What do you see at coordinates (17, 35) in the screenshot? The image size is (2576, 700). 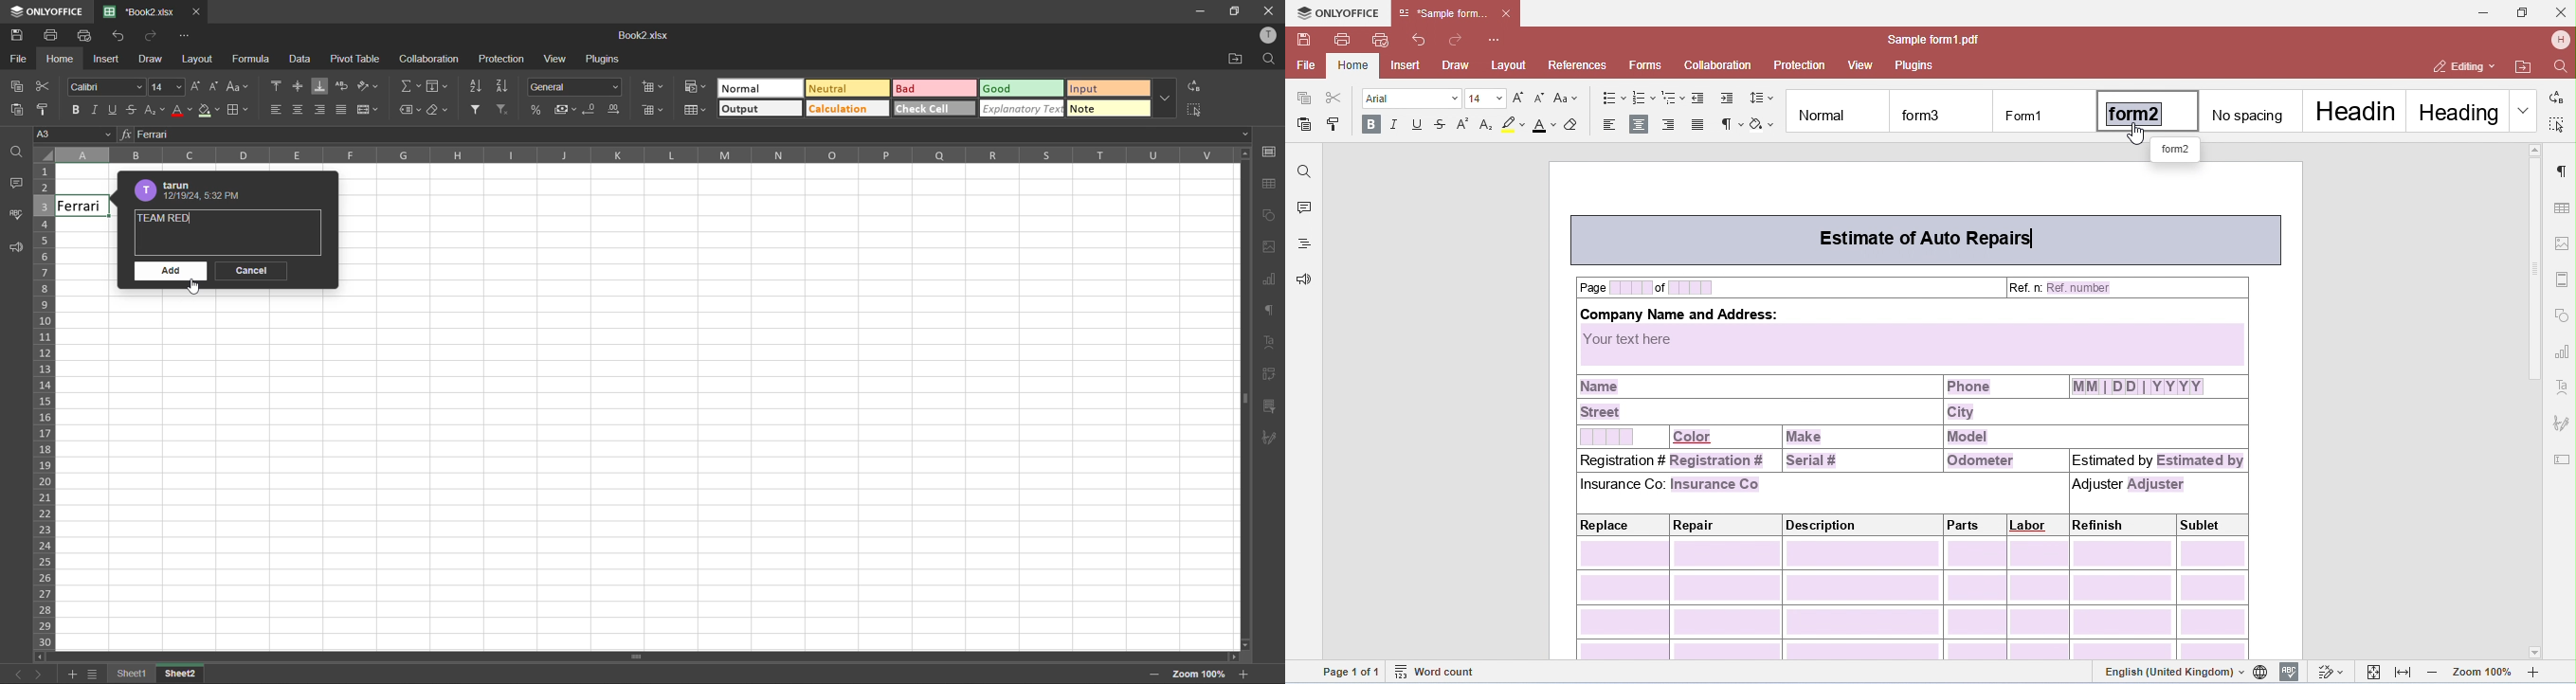 I see `save` at bounding box center [17, 35].